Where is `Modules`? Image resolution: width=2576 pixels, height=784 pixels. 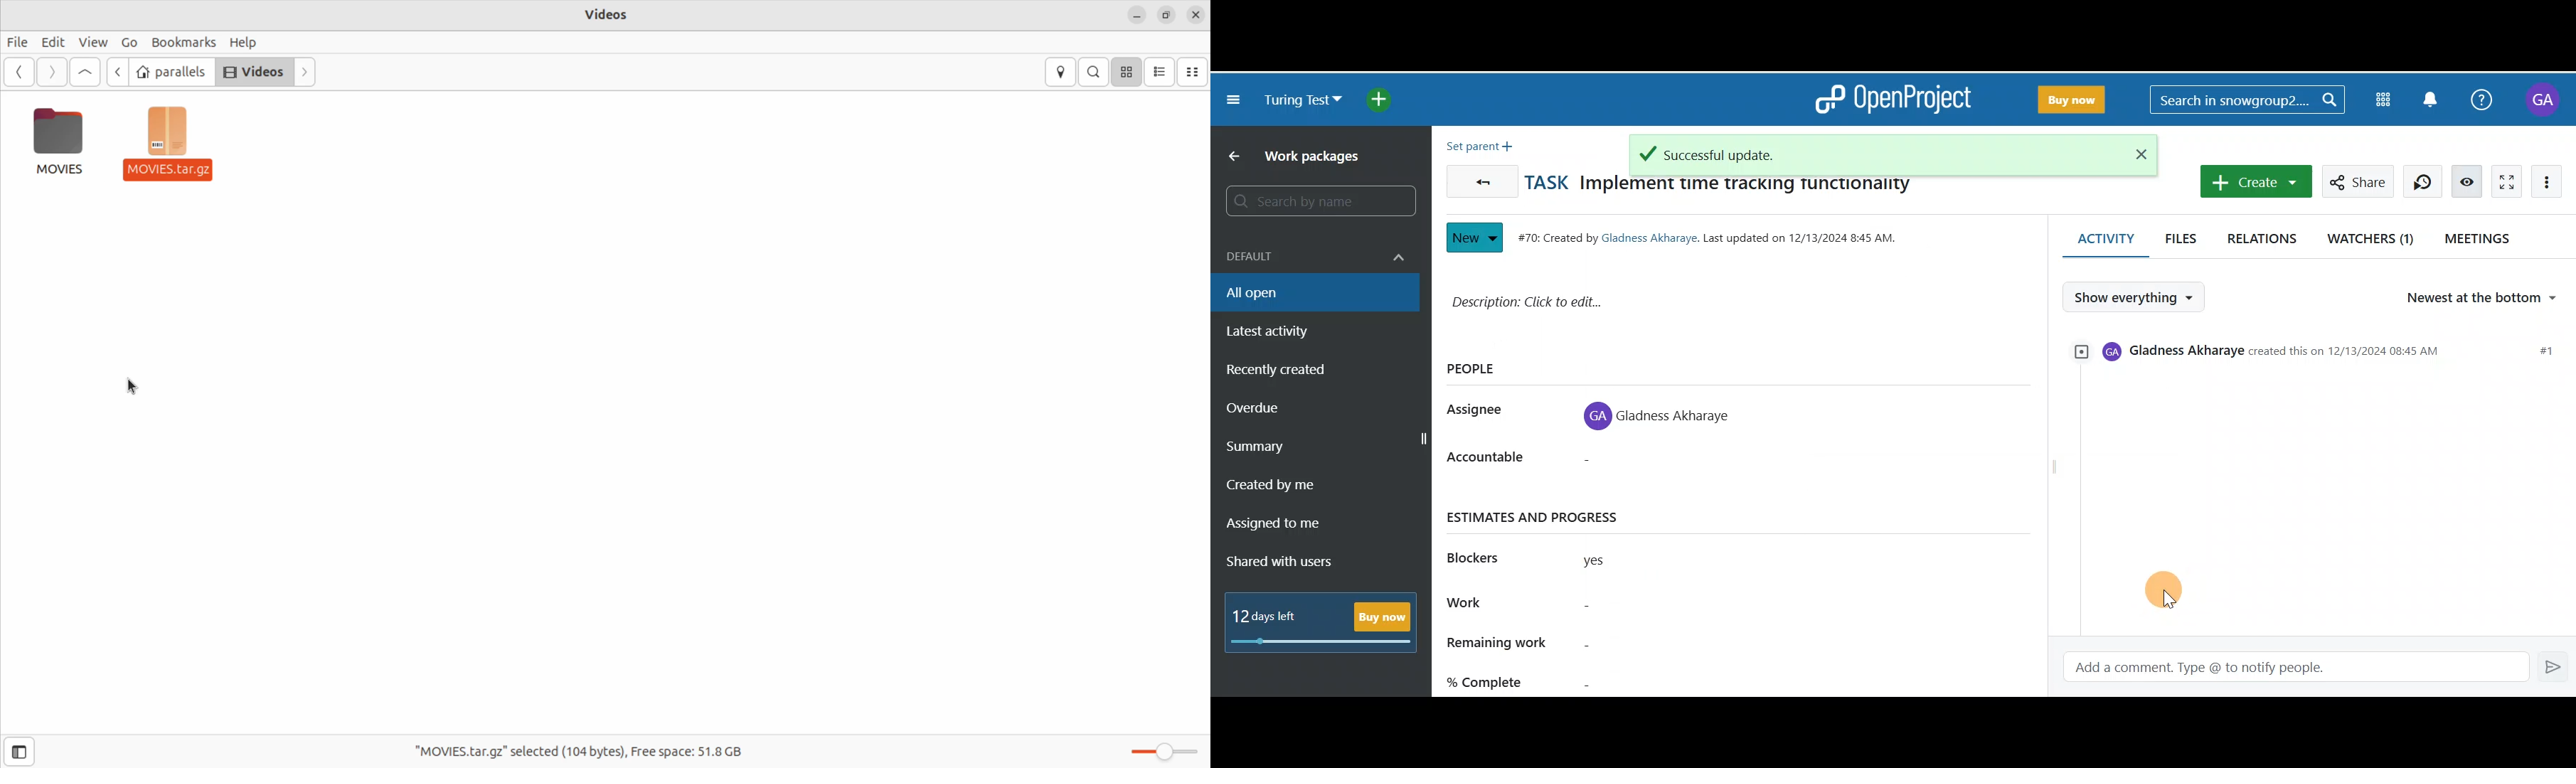
Modules is located at coordinates (2385, 97).